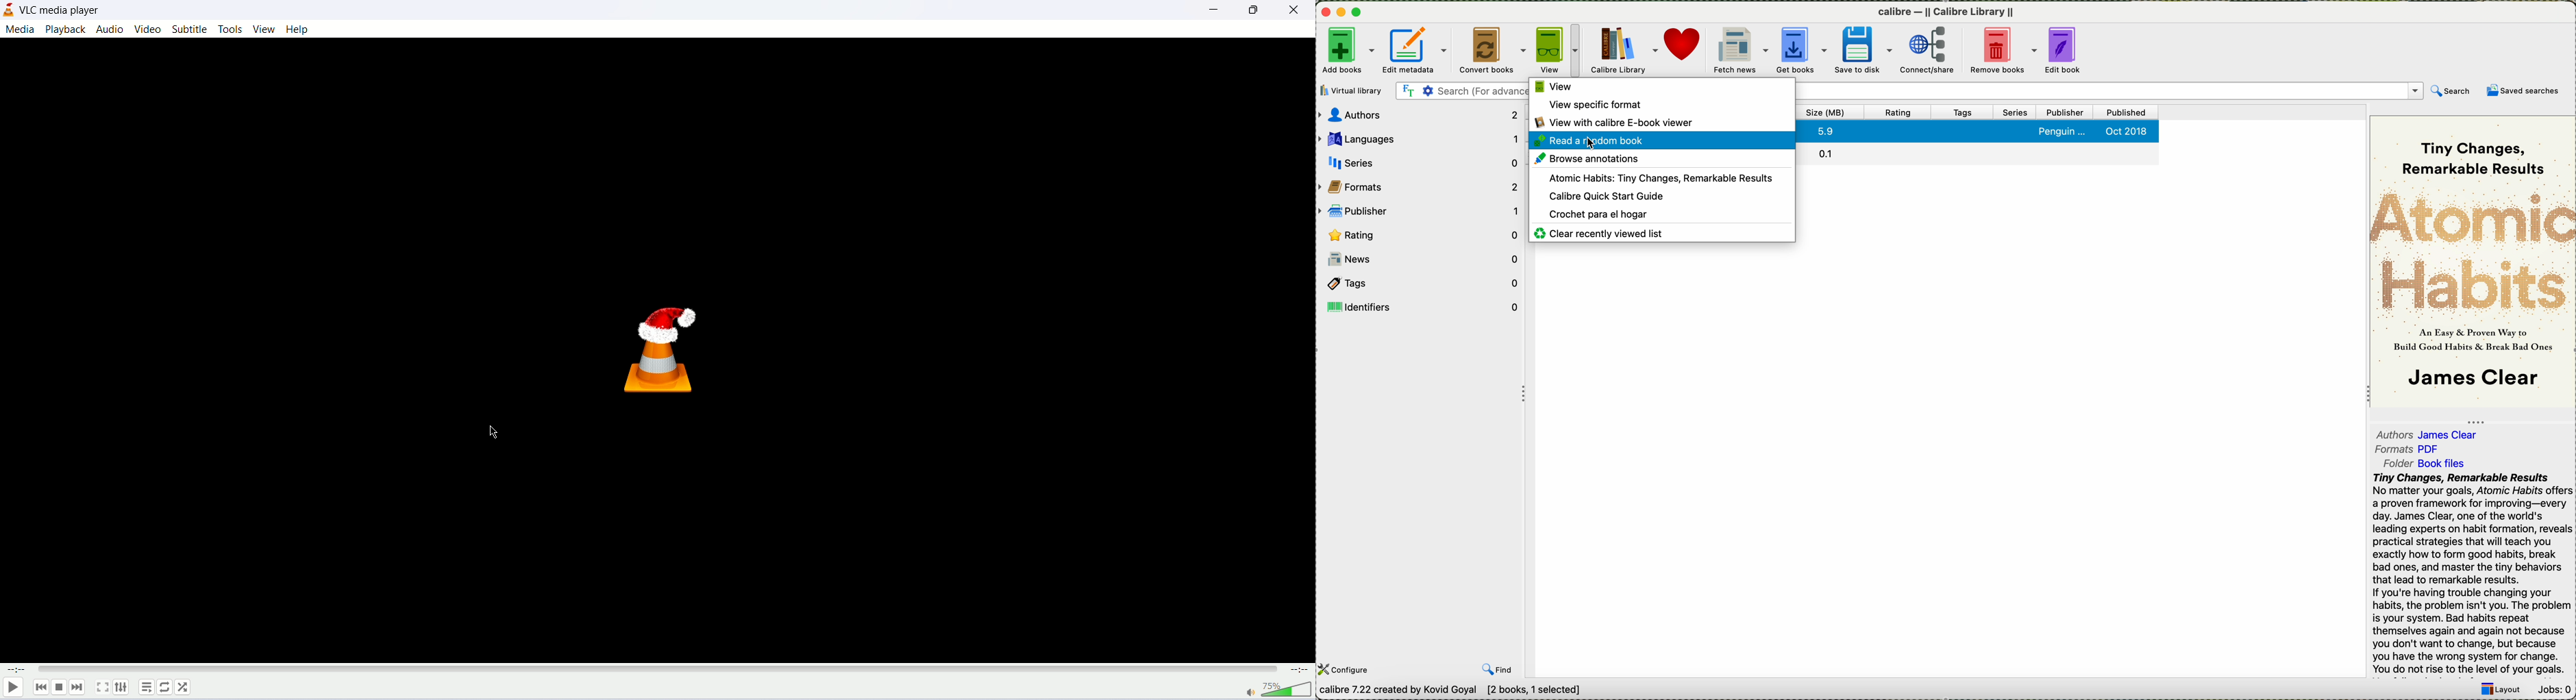 This screenshot has height=700, width=2576. Describe the element at coordinates (1900, 113) in the screenshot. I see `rating` at that location.